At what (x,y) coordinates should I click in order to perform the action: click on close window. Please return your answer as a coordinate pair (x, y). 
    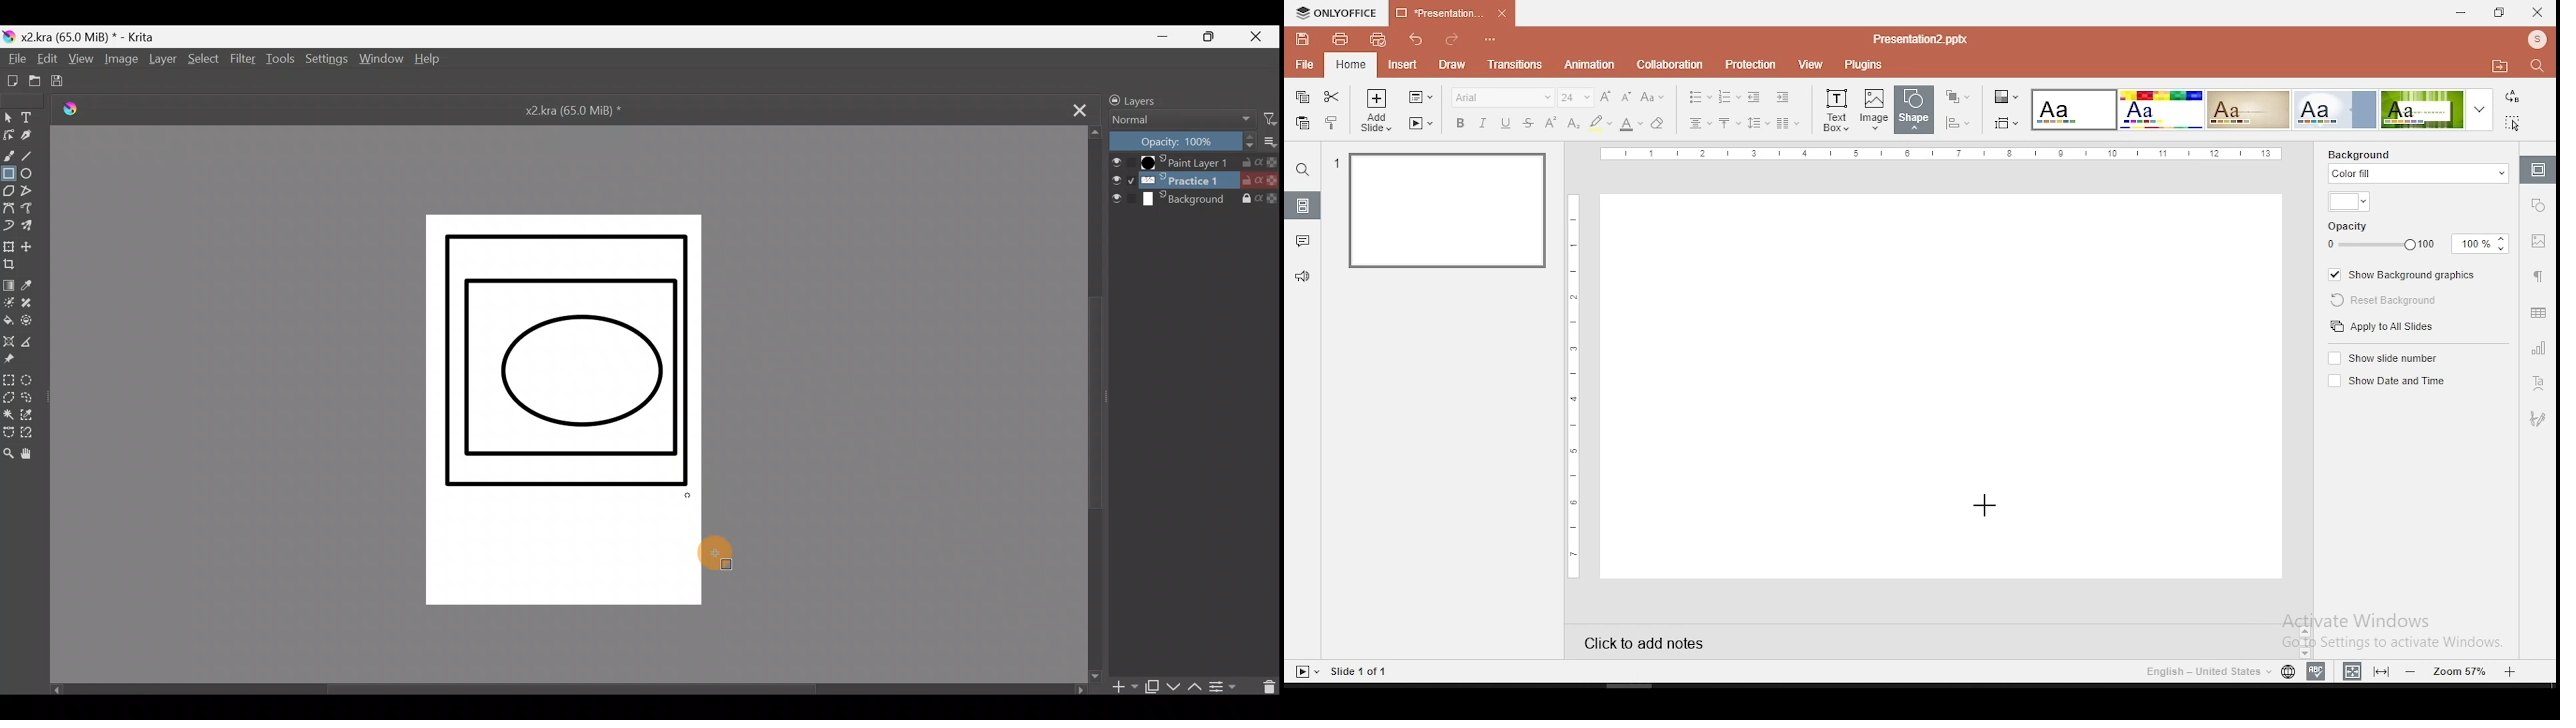
    Looking at the image, I should click on (2538, 12).